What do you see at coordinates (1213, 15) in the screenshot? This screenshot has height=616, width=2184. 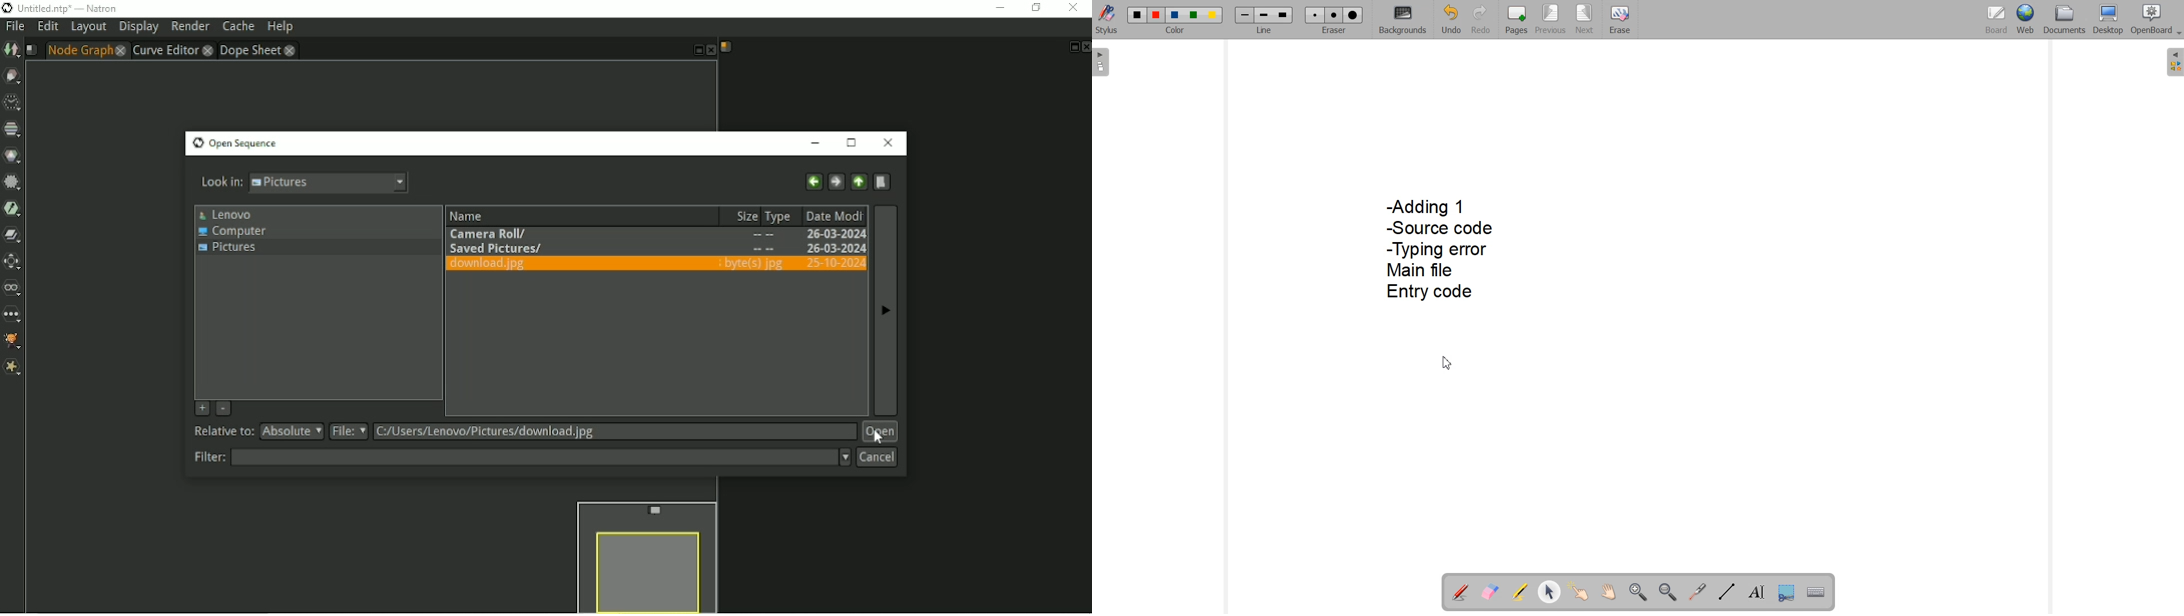 I see `Color 5` at bounding box center [1213, 15].